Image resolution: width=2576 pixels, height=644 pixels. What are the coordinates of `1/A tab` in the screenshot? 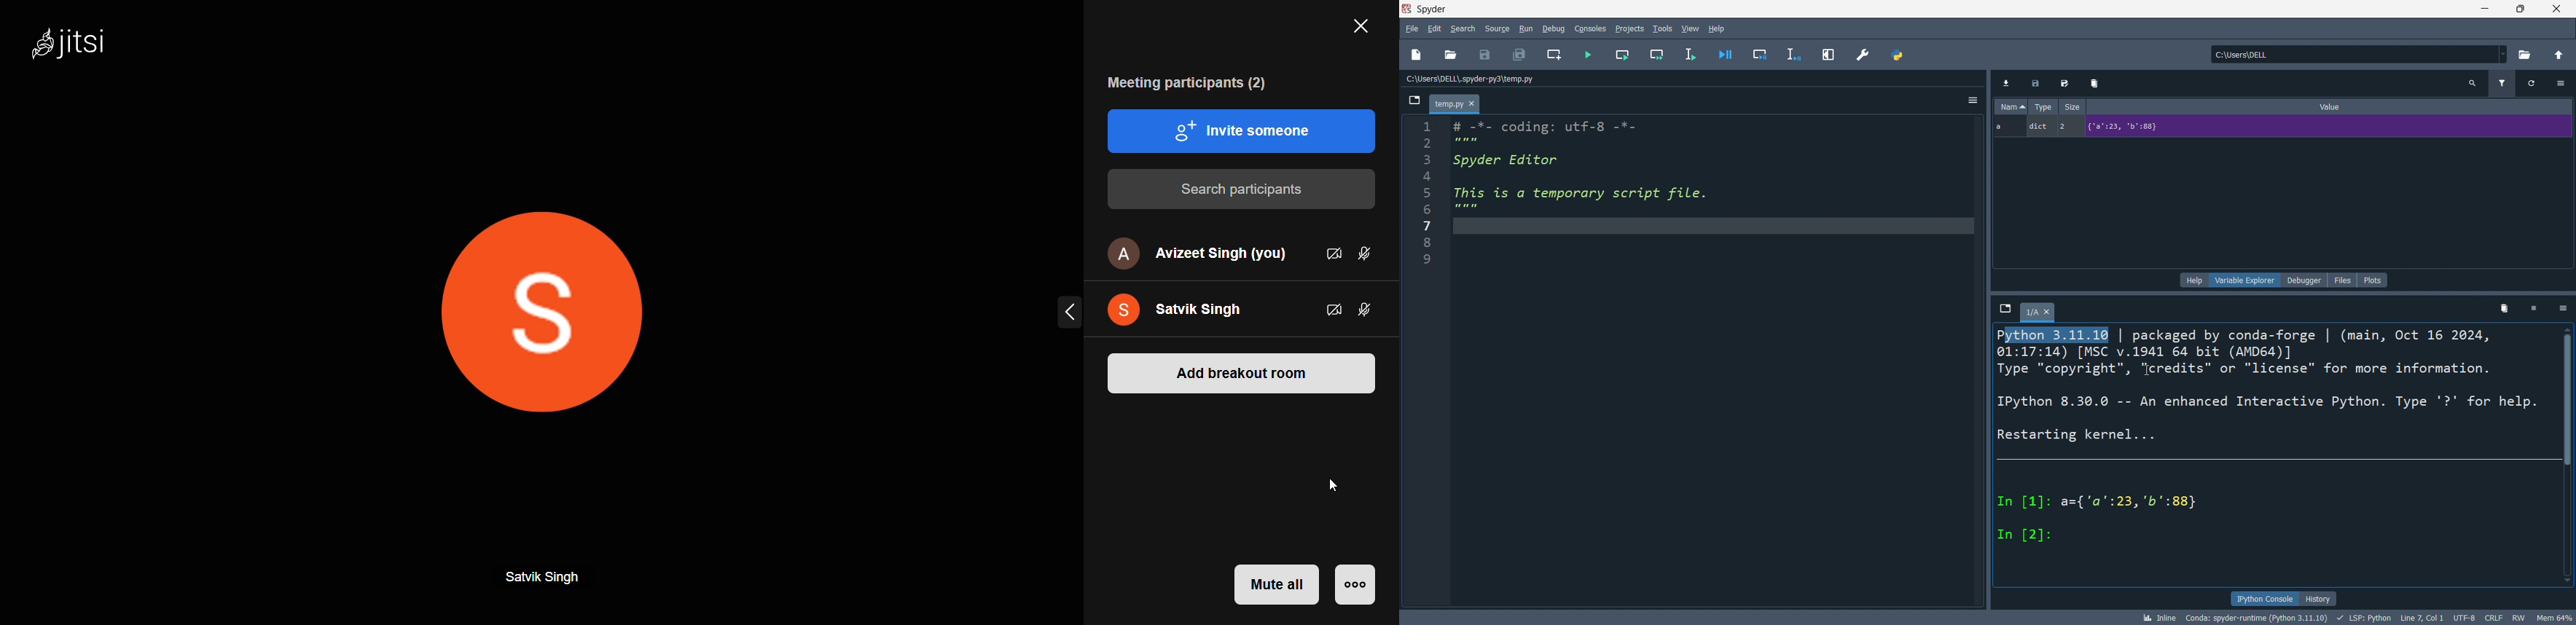 It's located at (2041, 314).